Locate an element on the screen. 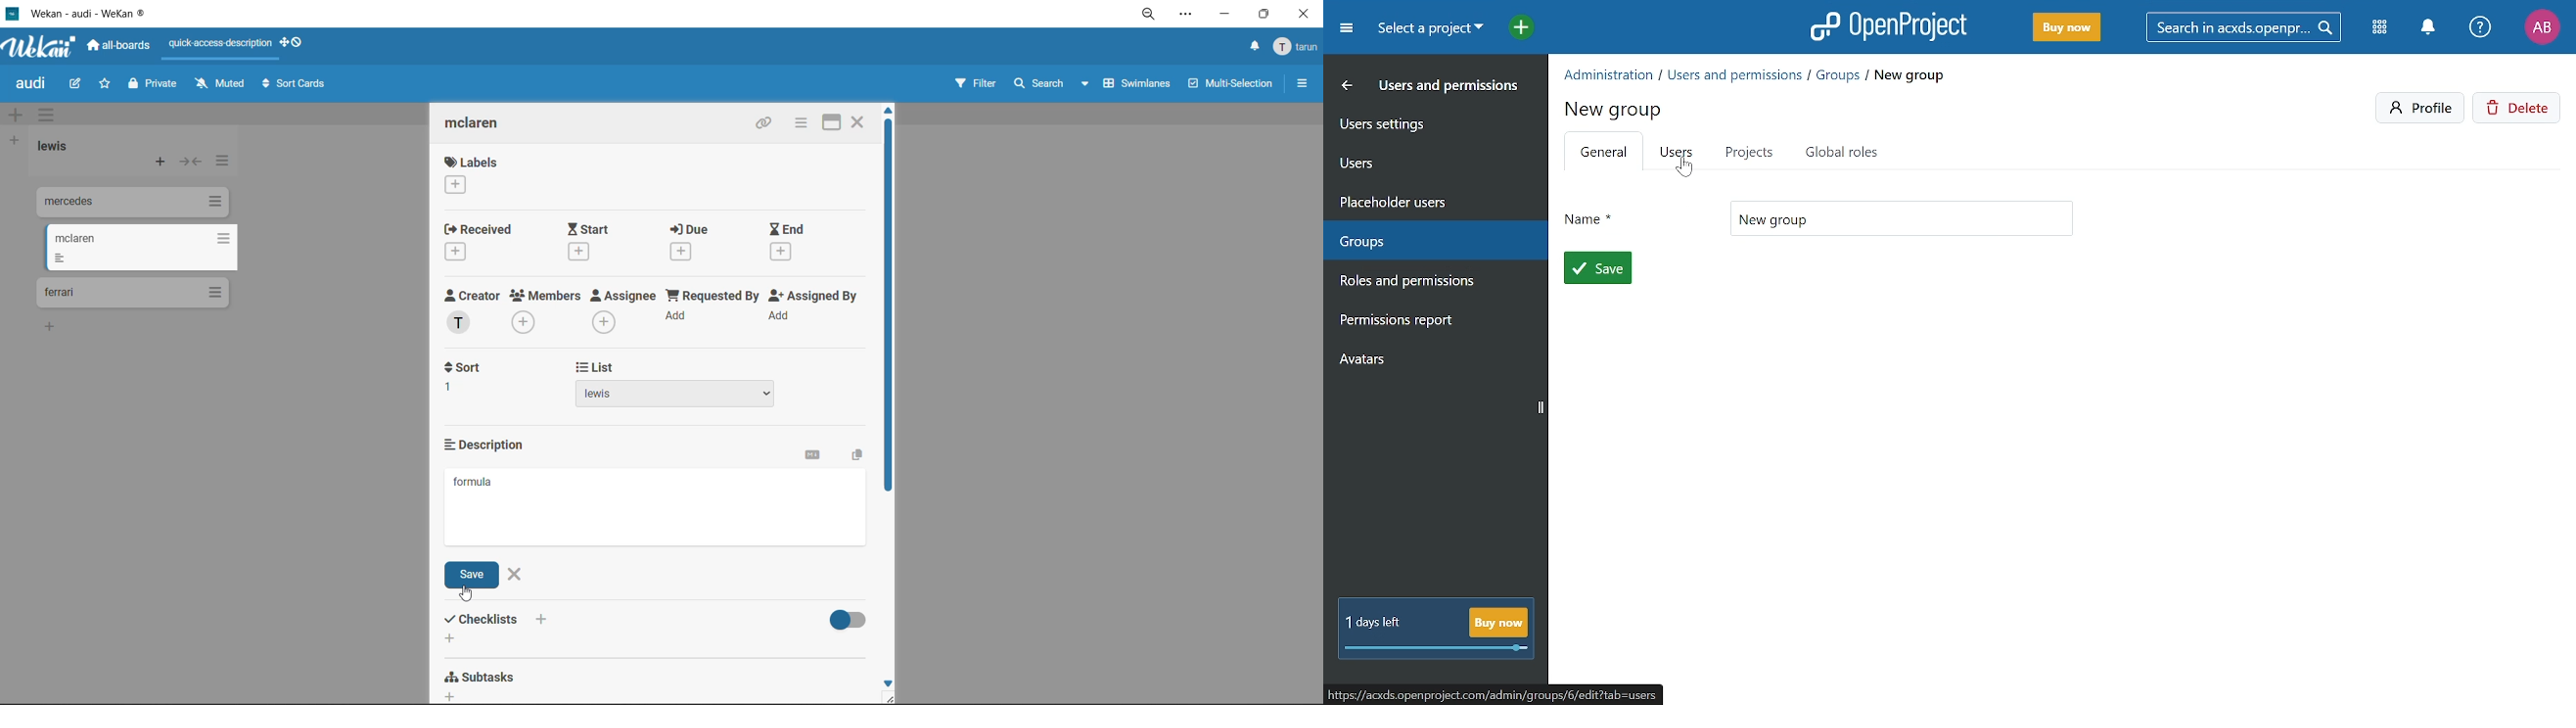  edit is located at coordinates (75, 85).